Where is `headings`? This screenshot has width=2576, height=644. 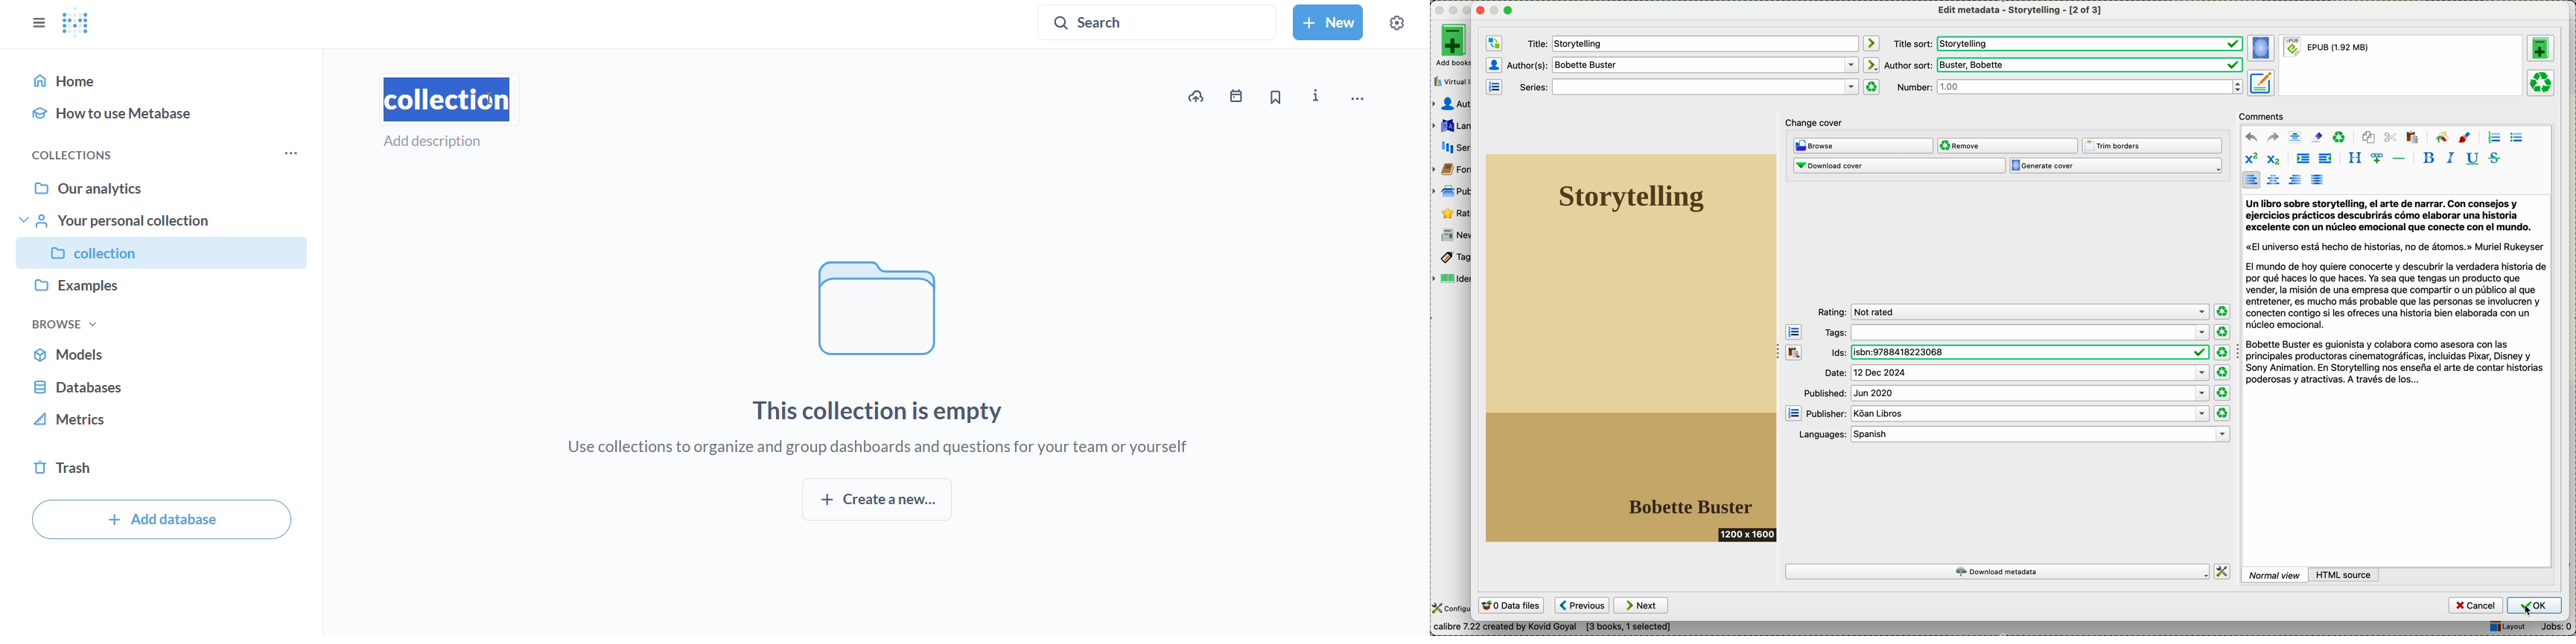
headings is located at coordinates (2356, 159).